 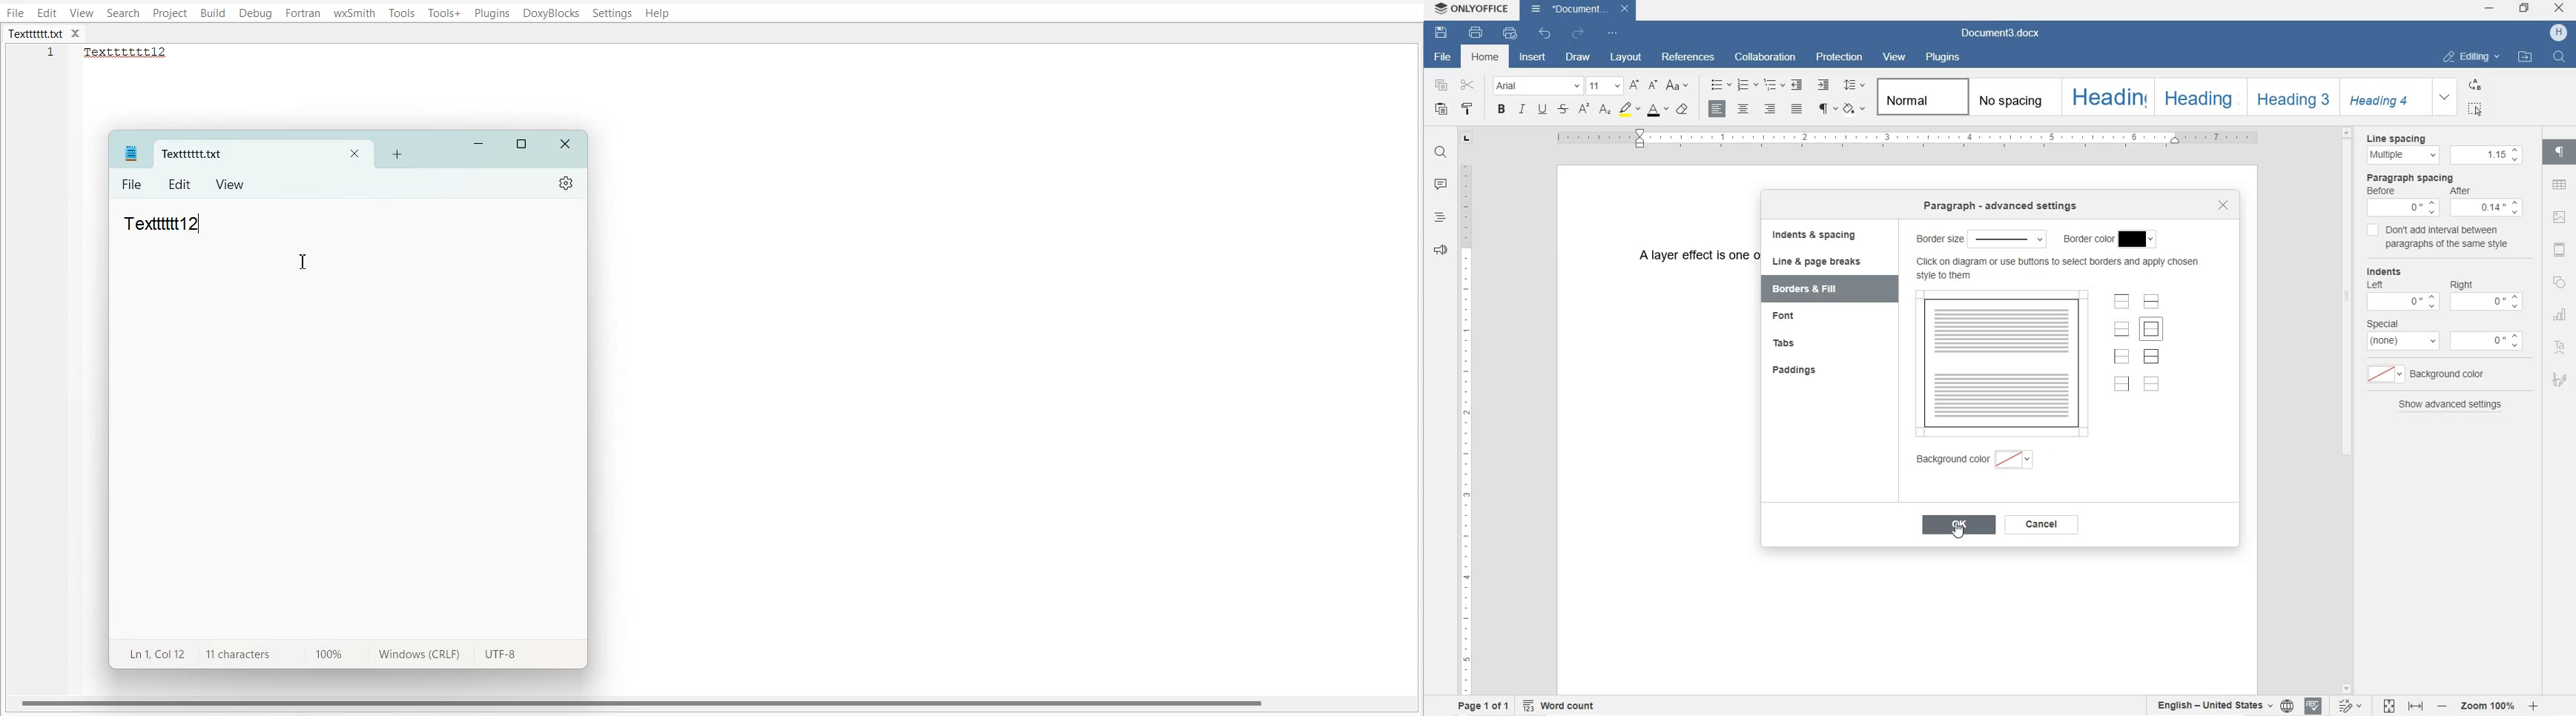 What do you see at coordinates (567, 183) in the screenshot?
I see `Settings` at bounding box center [567, 183].